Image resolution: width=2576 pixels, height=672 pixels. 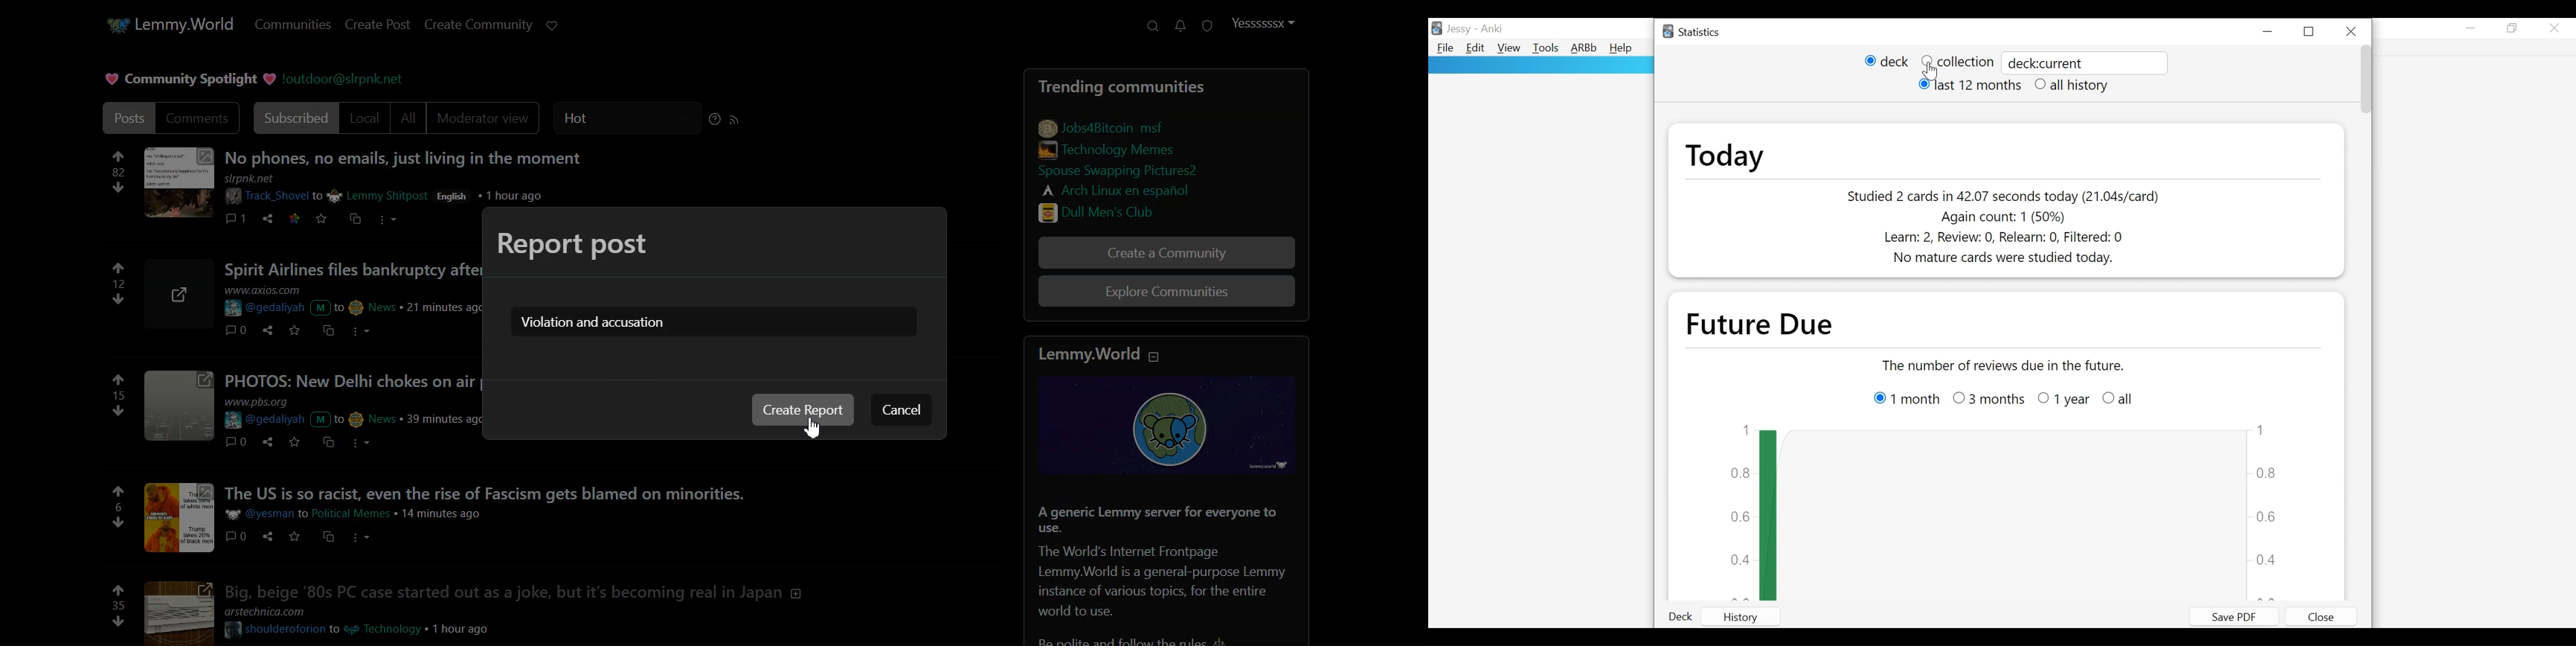 What do you see at coordinates (735, 119) in the screenshot?
I see `RSS` at bounding box center [735, 119].